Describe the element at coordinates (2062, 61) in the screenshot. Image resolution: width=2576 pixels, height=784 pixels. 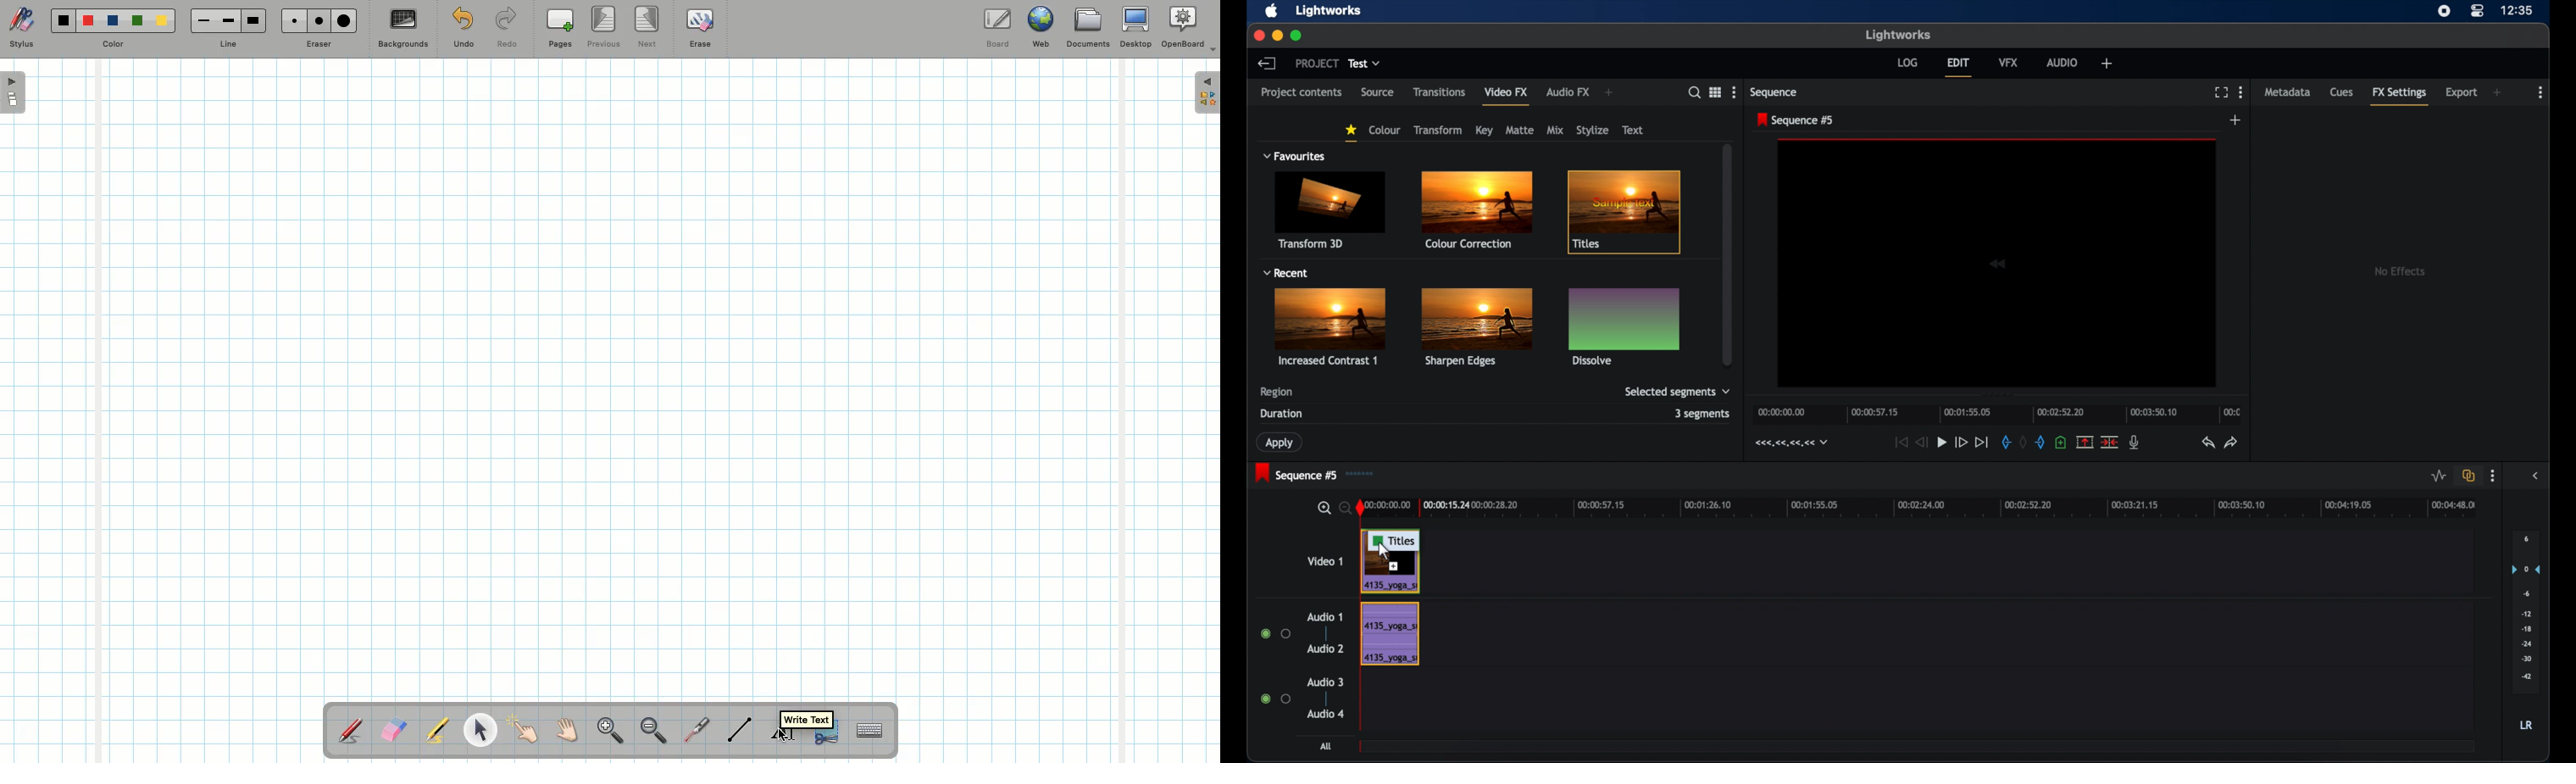
I see `audio` at that location.